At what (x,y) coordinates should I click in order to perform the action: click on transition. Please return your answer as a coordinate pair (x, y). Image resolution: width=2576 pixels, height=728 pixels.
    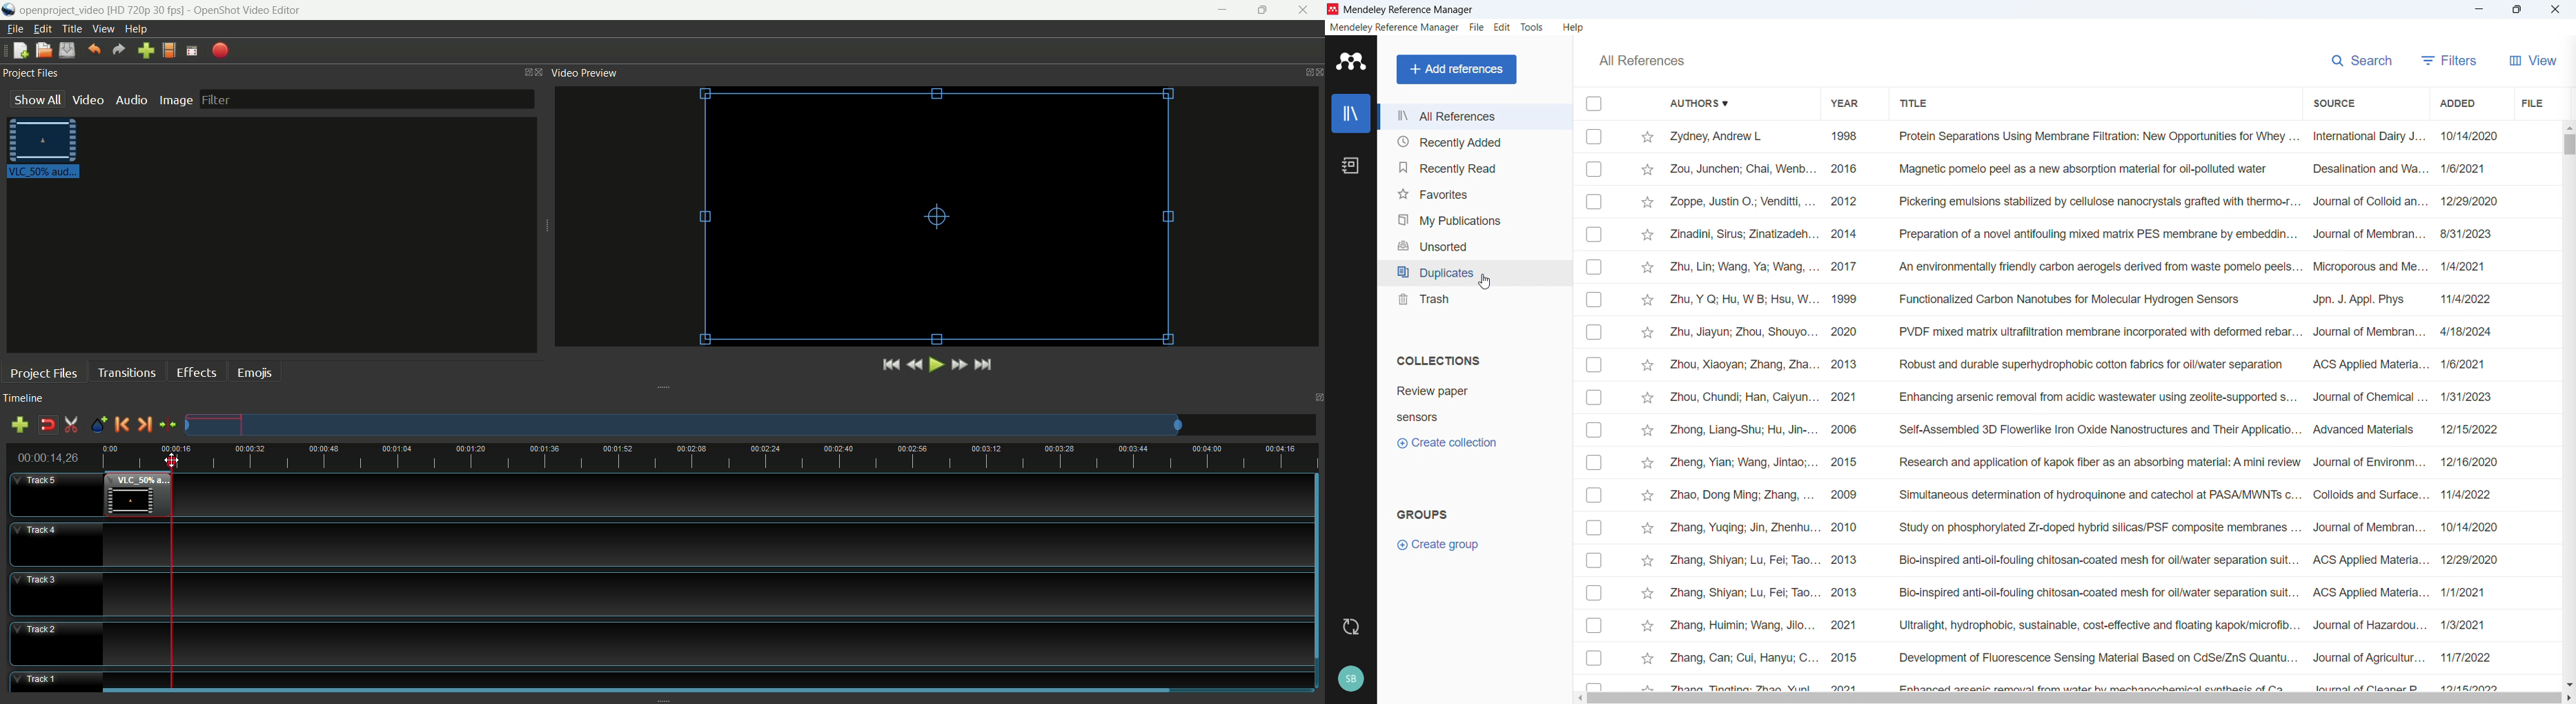
    Looking at the image, I should click on (126, 371).